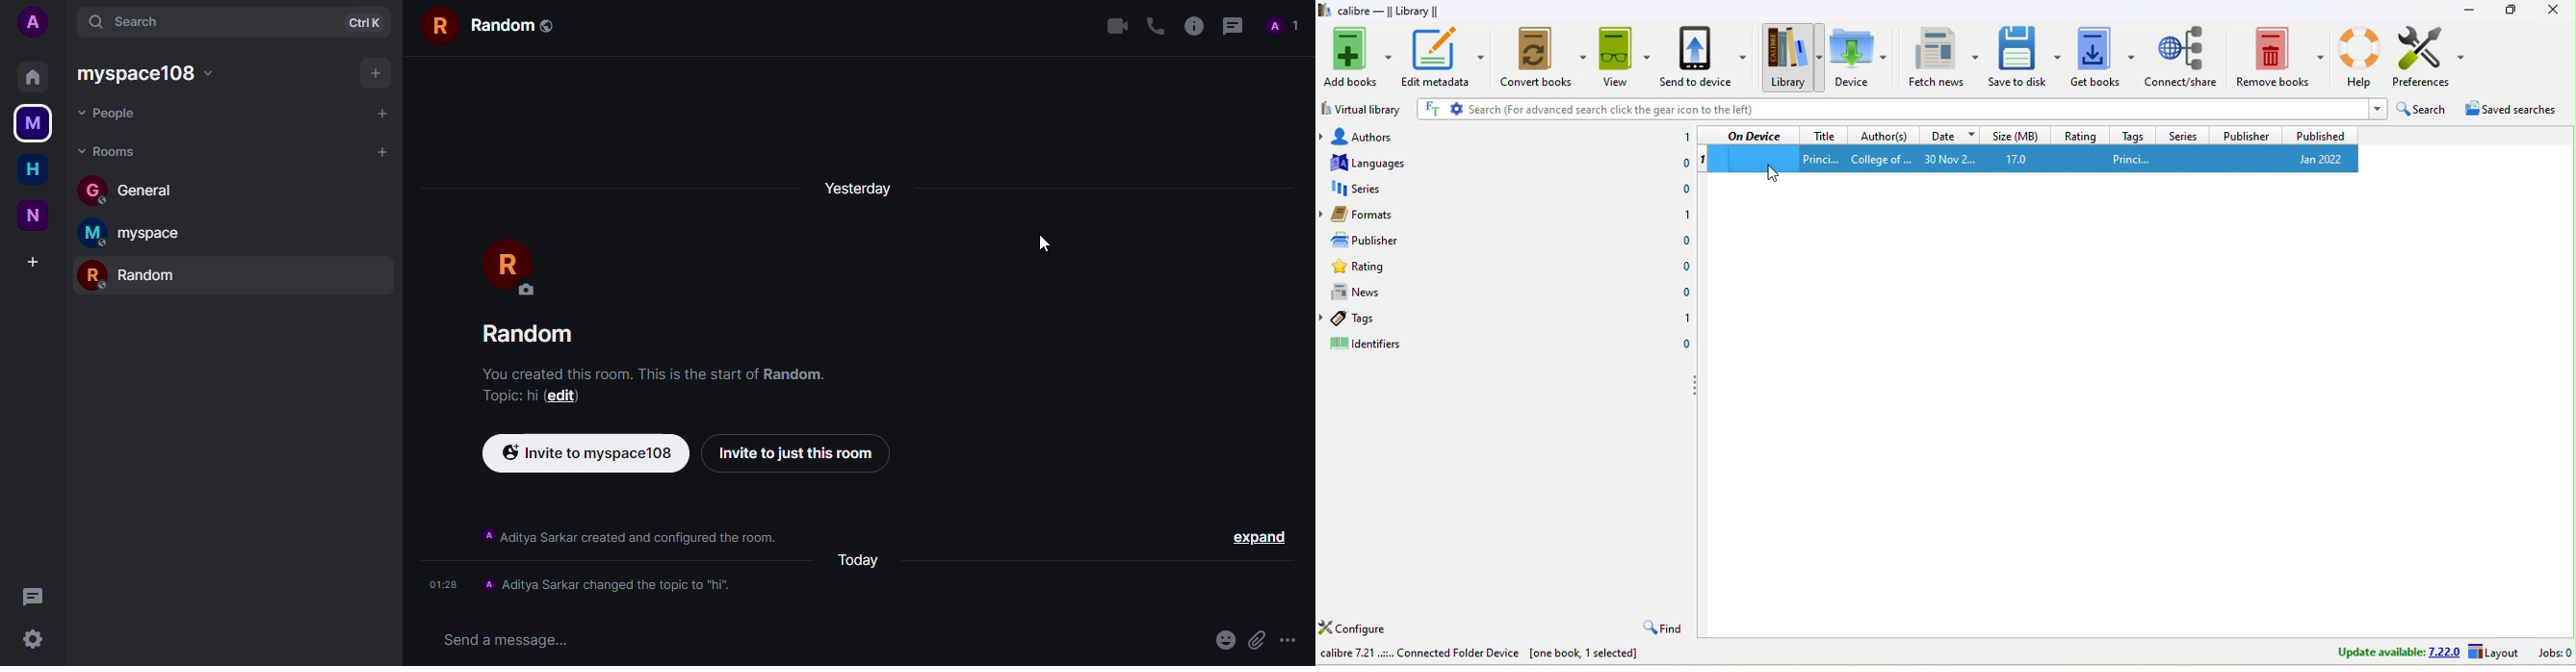 This screenshot has width=2576, height=672. I want to click on add, so click(378, 112).